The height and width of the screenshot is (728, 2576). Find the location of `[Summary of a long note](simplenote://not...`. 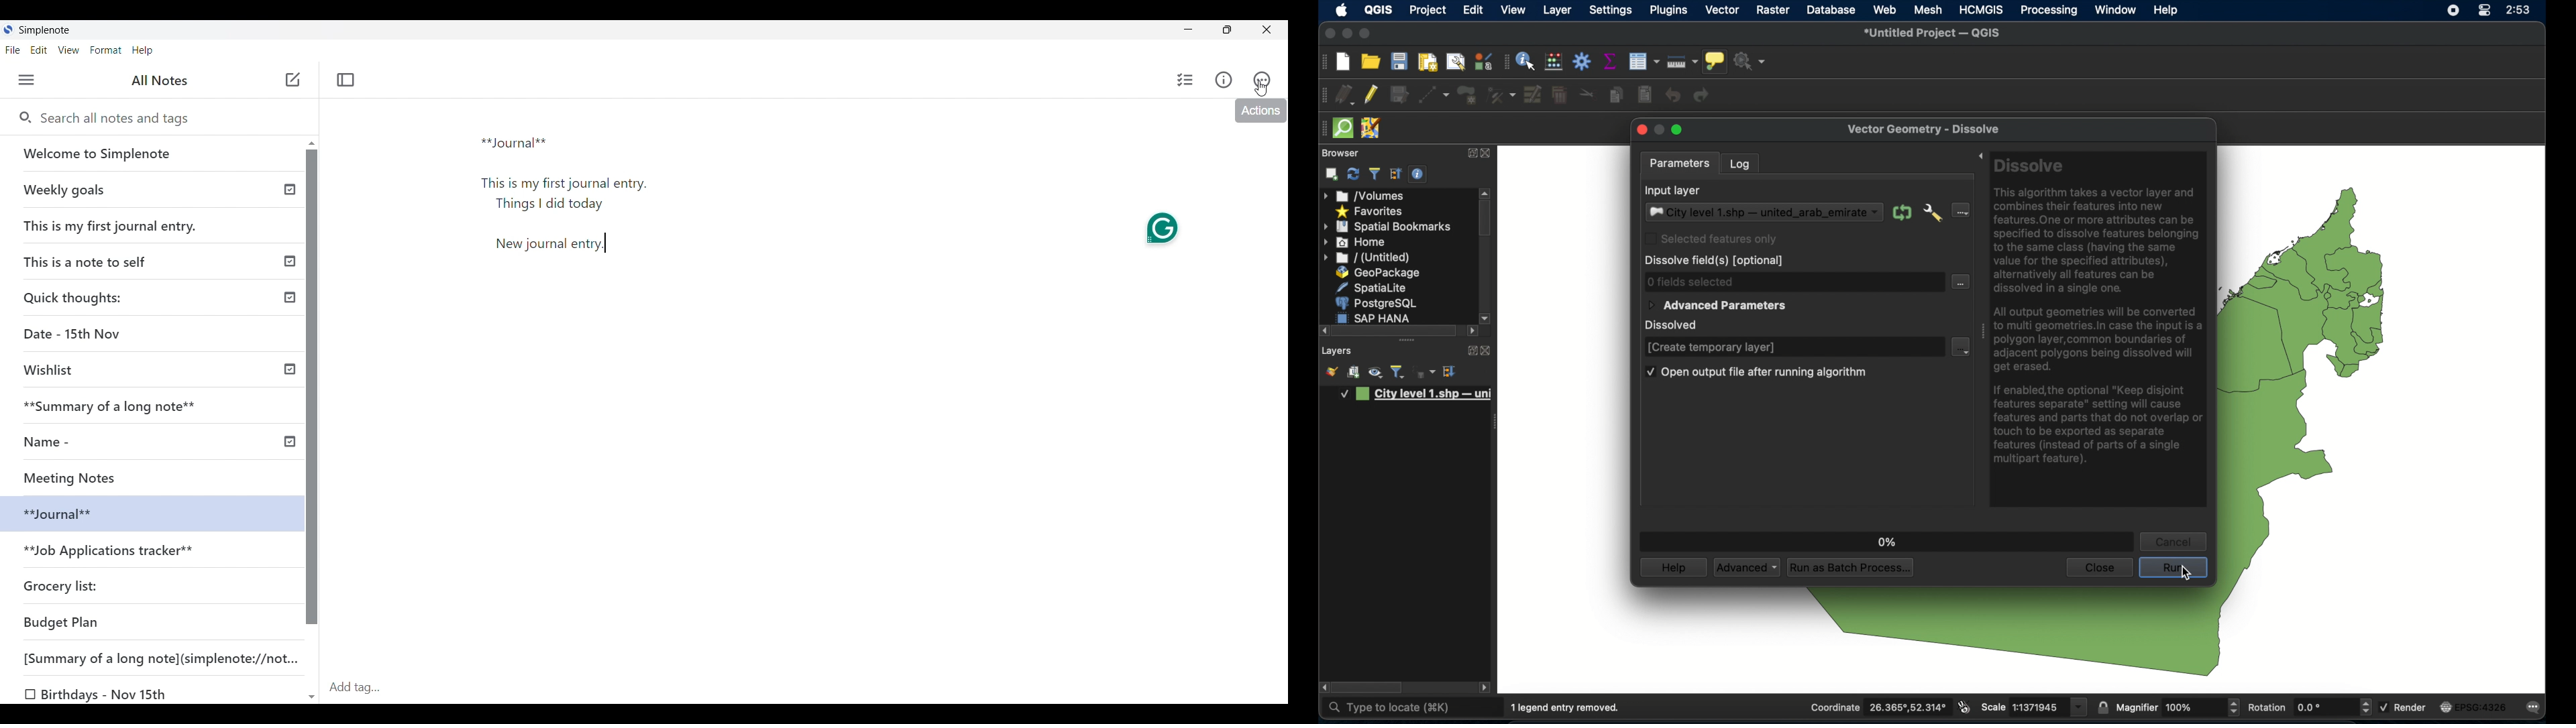

[Summary of a long note](simplenote://not... is located at coordinates (167, 658).